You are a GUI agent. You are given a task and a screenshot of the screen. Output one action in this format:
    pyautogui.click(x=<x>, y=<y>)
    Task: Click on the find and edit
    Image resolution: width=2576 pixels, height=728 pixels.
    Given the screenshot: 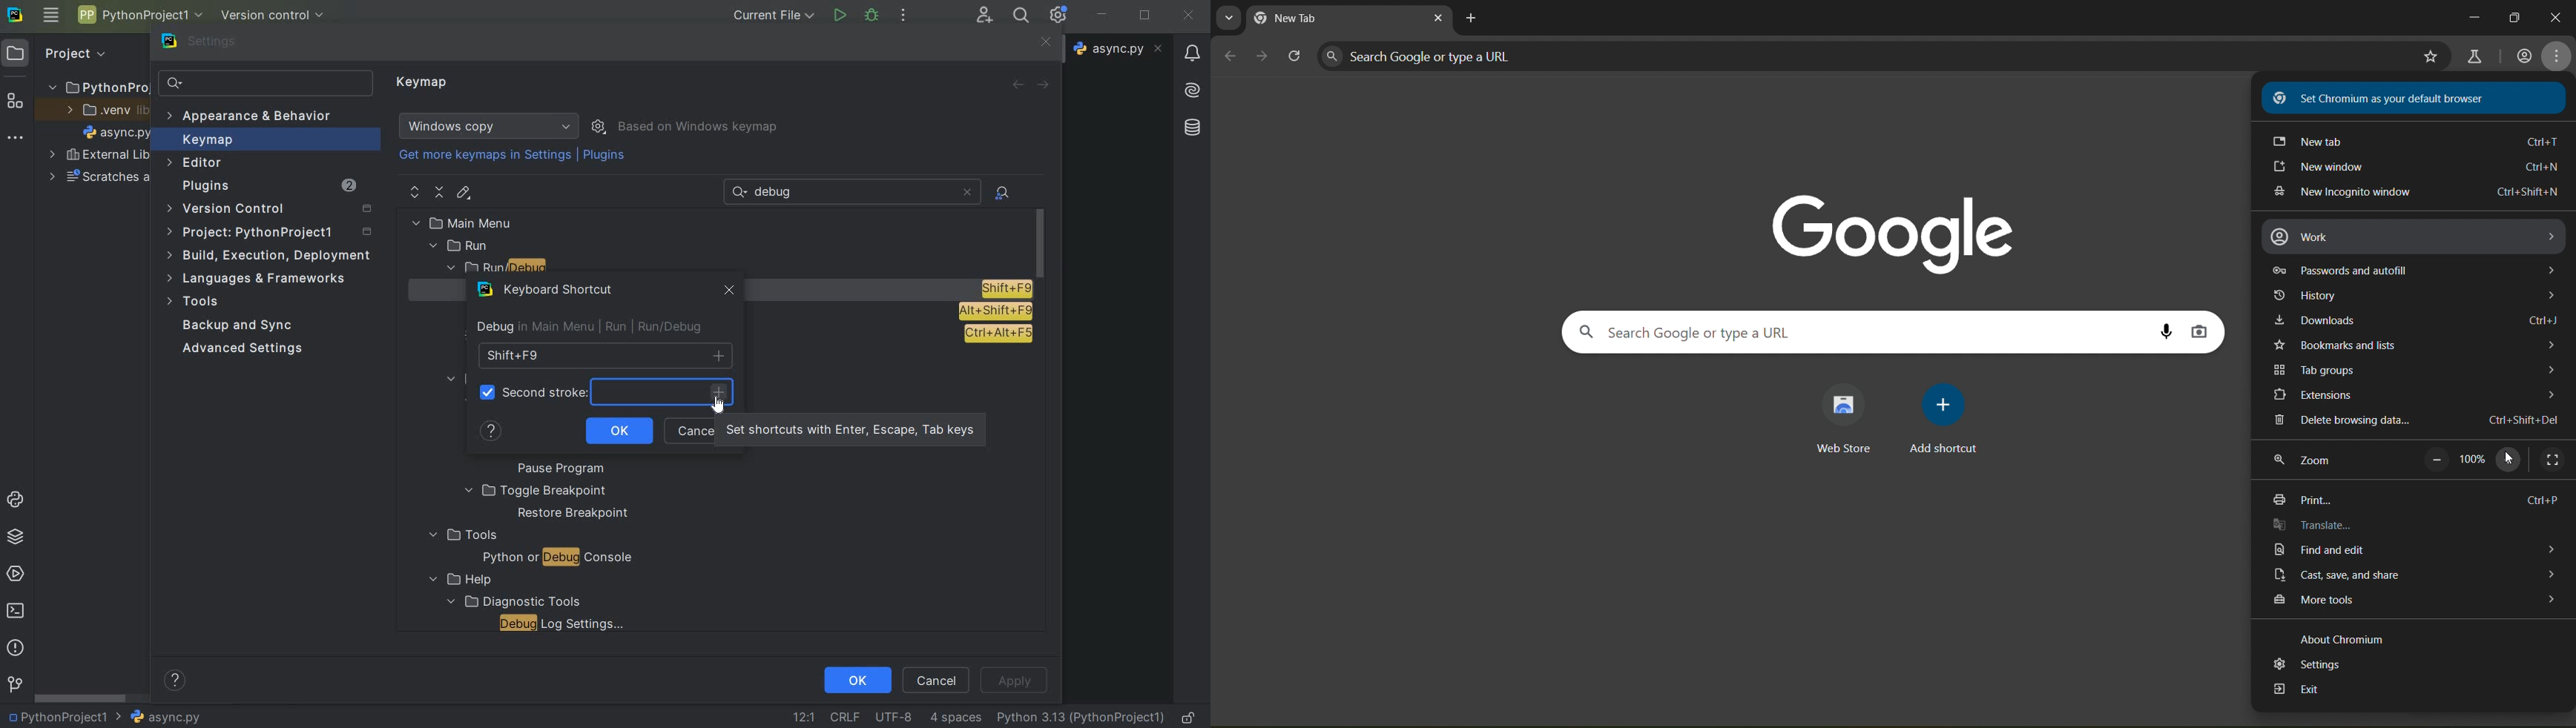 What is the action you would take?
    pyautogui.click(x=2408, y=550)
    